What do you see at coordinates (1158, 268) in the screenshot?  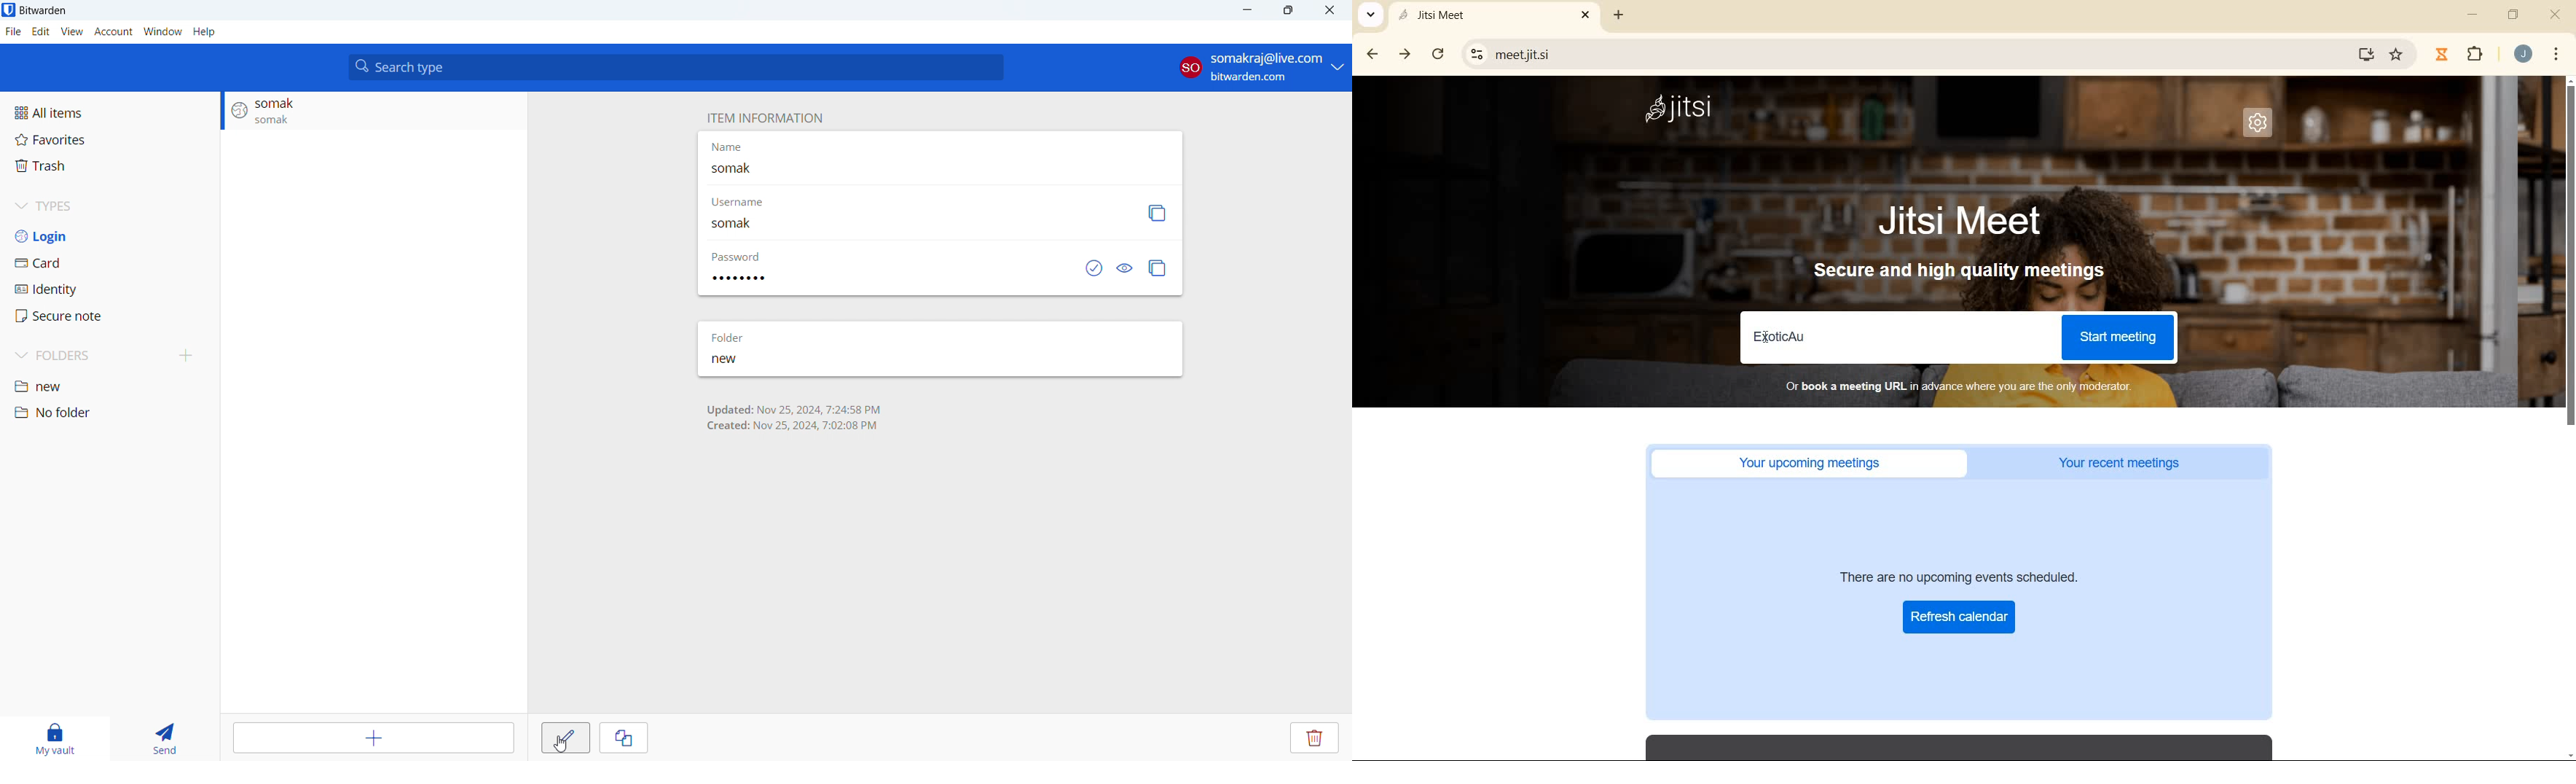 I see `copy password` at bounding box center [1158, 268].